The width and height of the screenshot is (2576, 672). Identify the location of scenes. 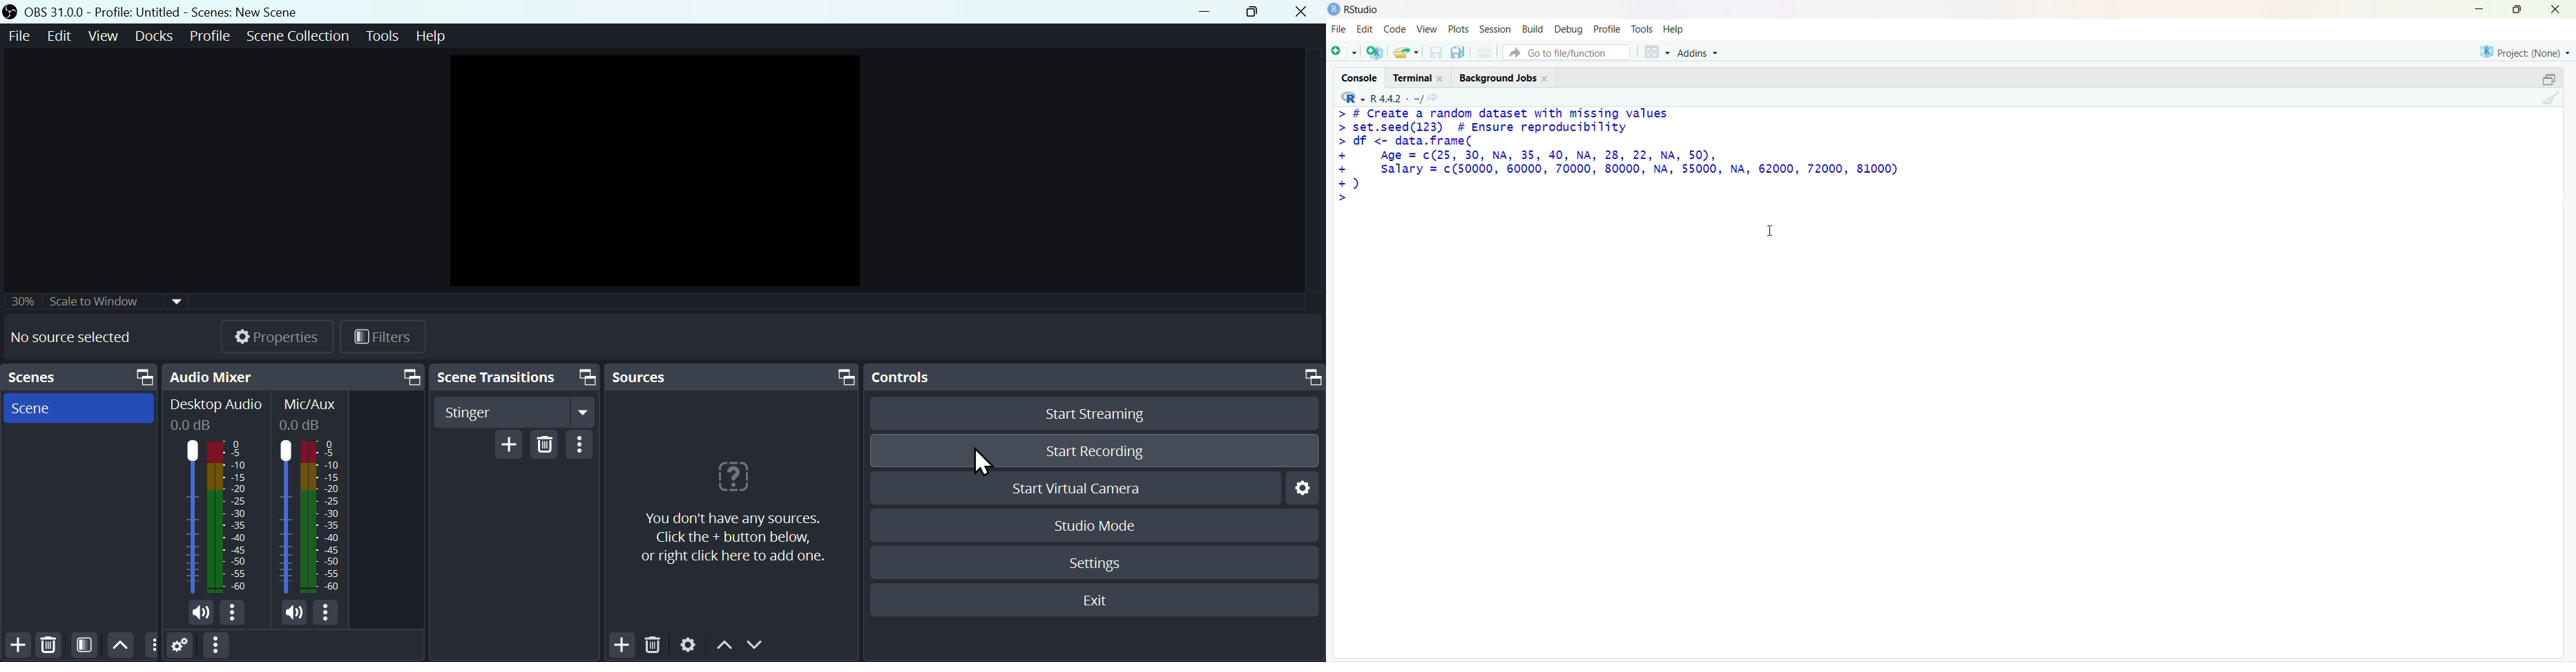
(41, 378).